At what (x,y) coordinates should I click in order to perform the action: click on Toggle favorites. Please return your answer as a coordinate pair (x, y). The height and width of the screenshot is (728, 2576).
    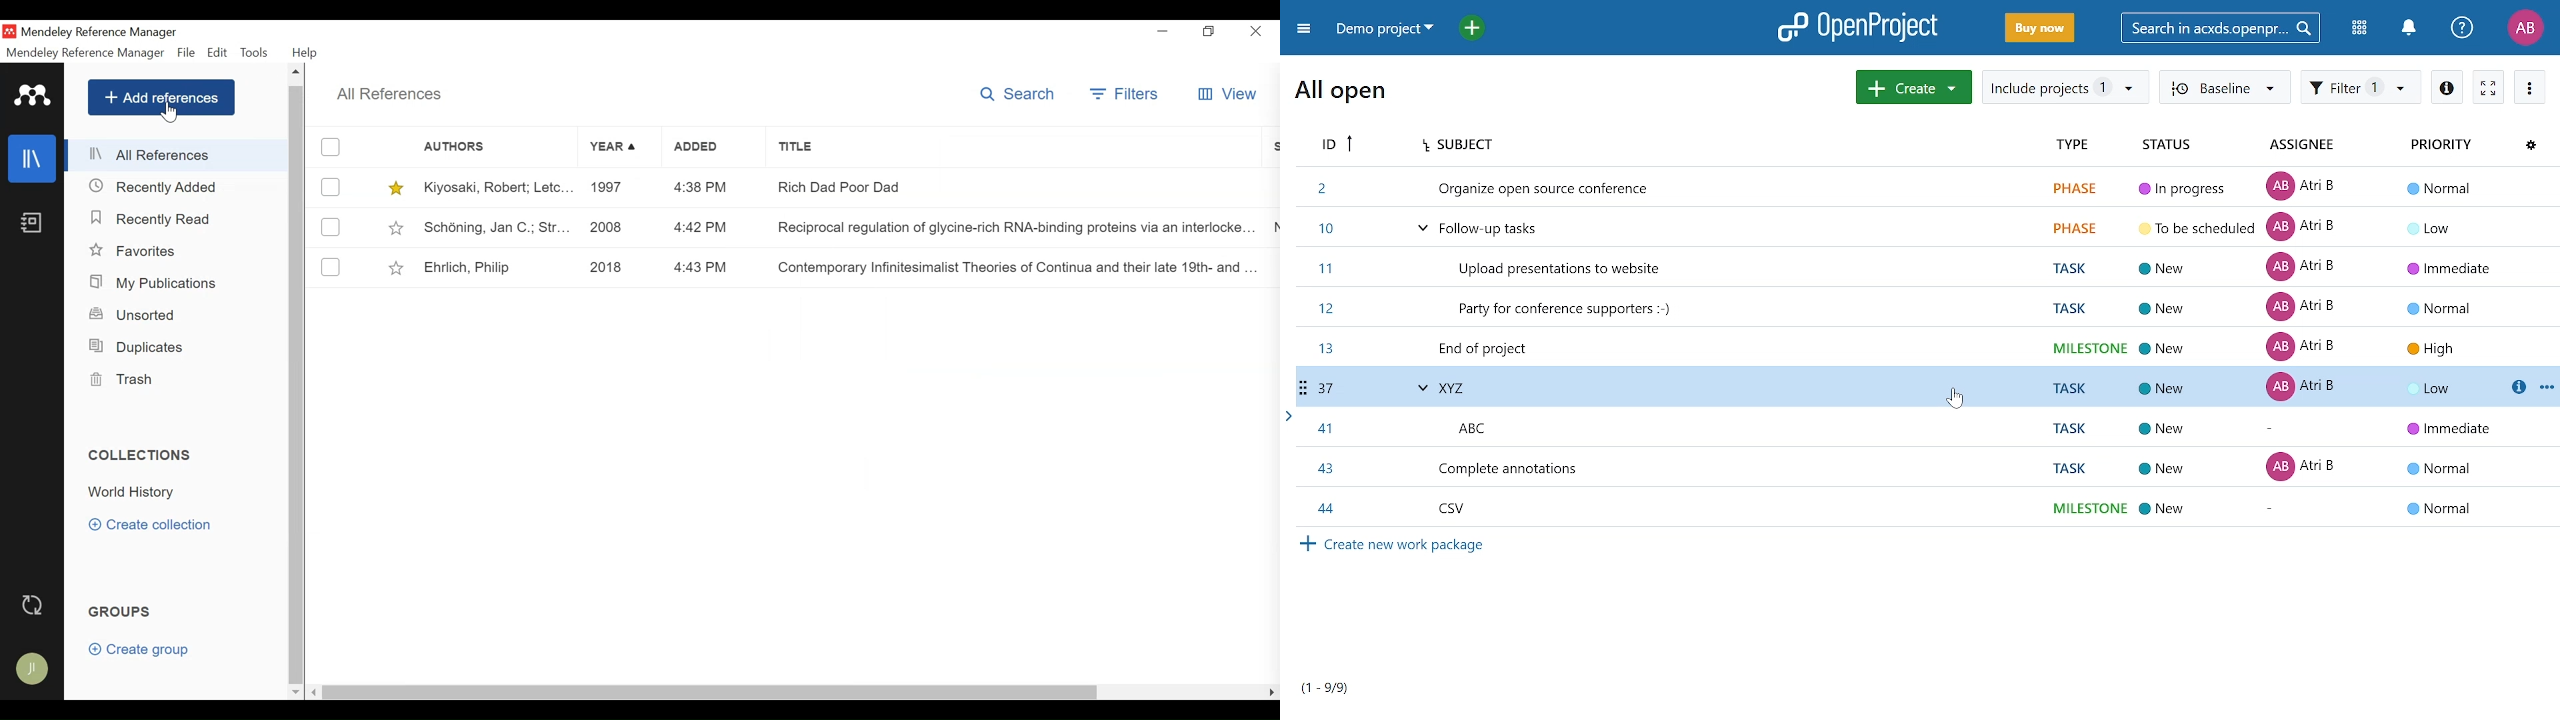
    Looking at the image, I should click on (398, 229).